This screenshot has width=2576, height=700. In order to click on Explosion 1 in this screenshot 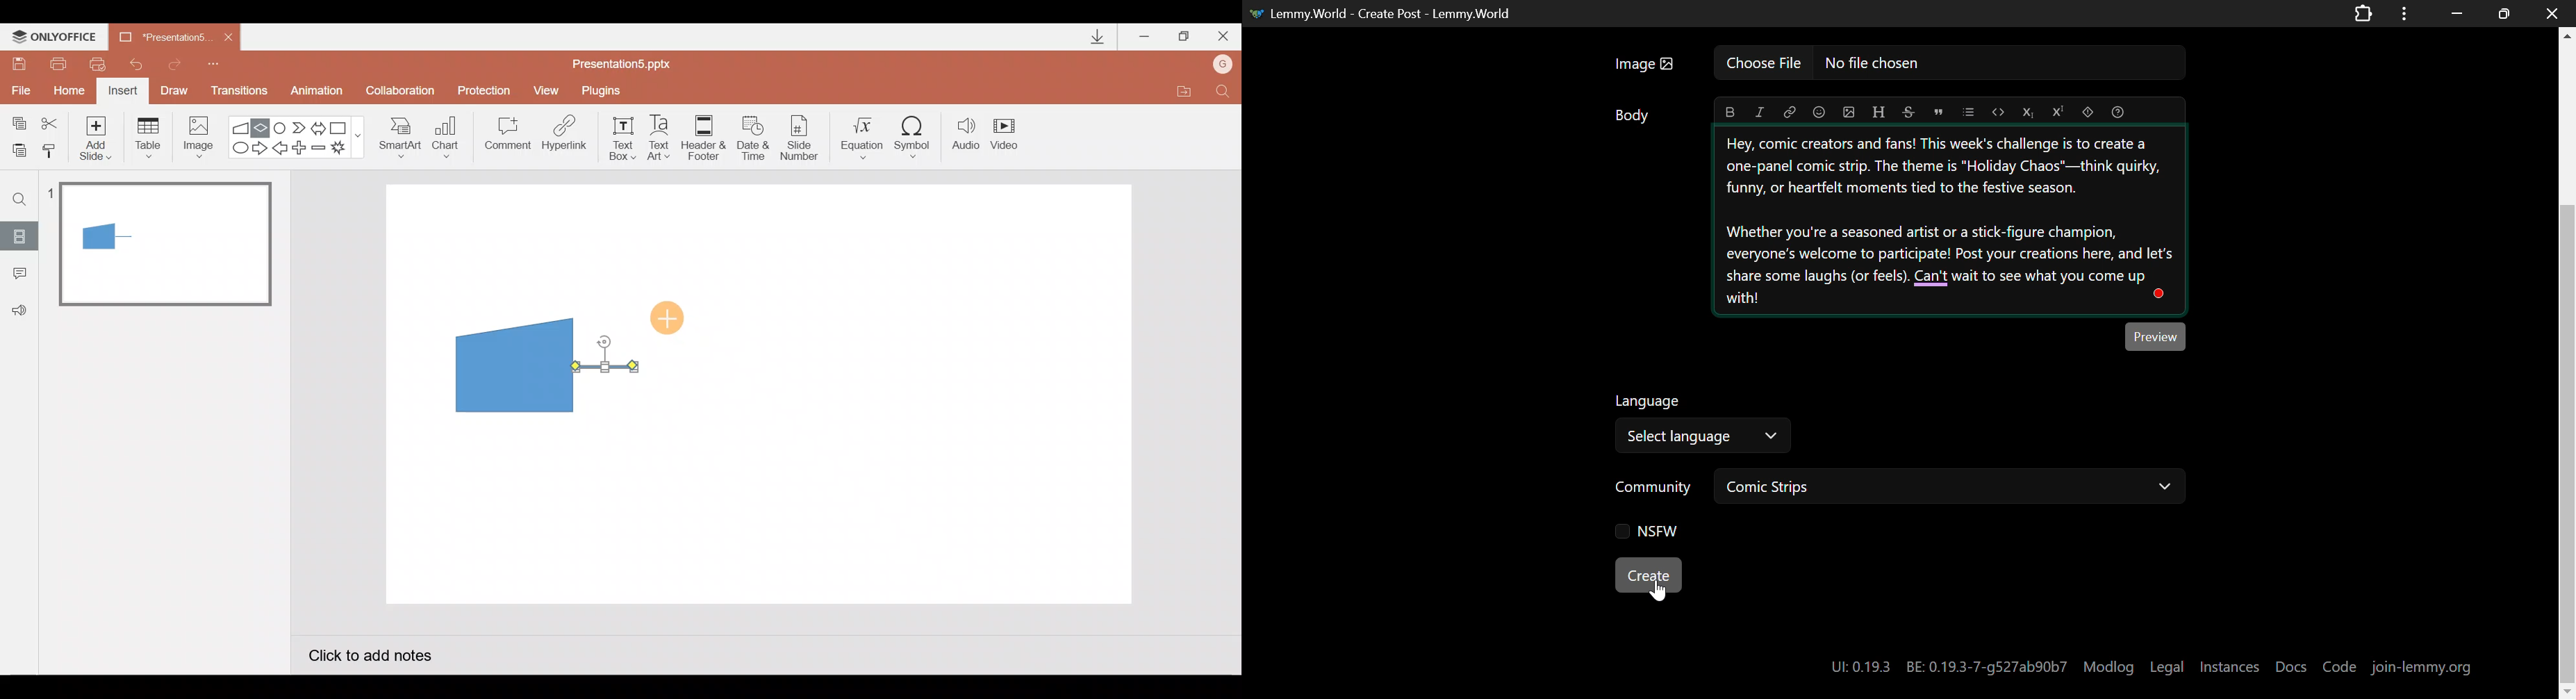, I will do `click(346, 150)`.